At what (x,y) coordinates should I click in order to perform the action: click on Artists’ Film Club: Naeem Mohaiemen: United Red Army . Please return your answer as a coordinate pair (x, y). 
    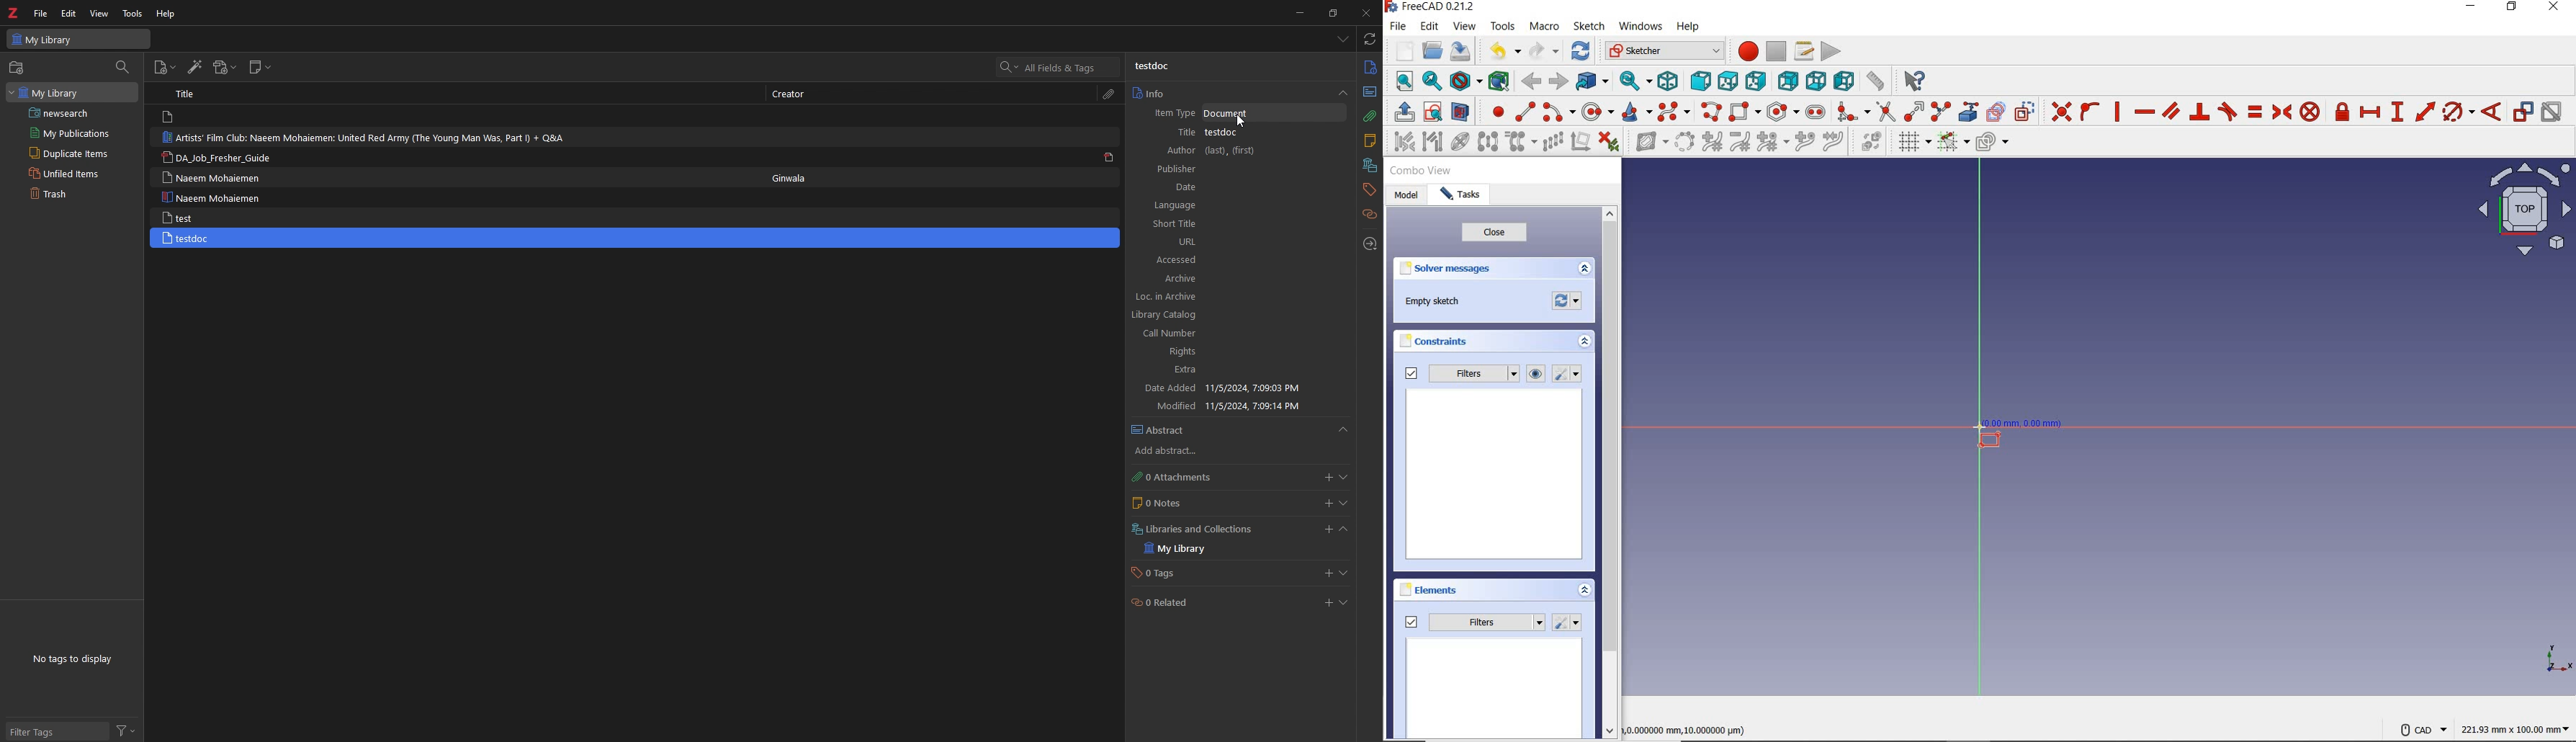
    Looking at the image, I should click on (364, 138).